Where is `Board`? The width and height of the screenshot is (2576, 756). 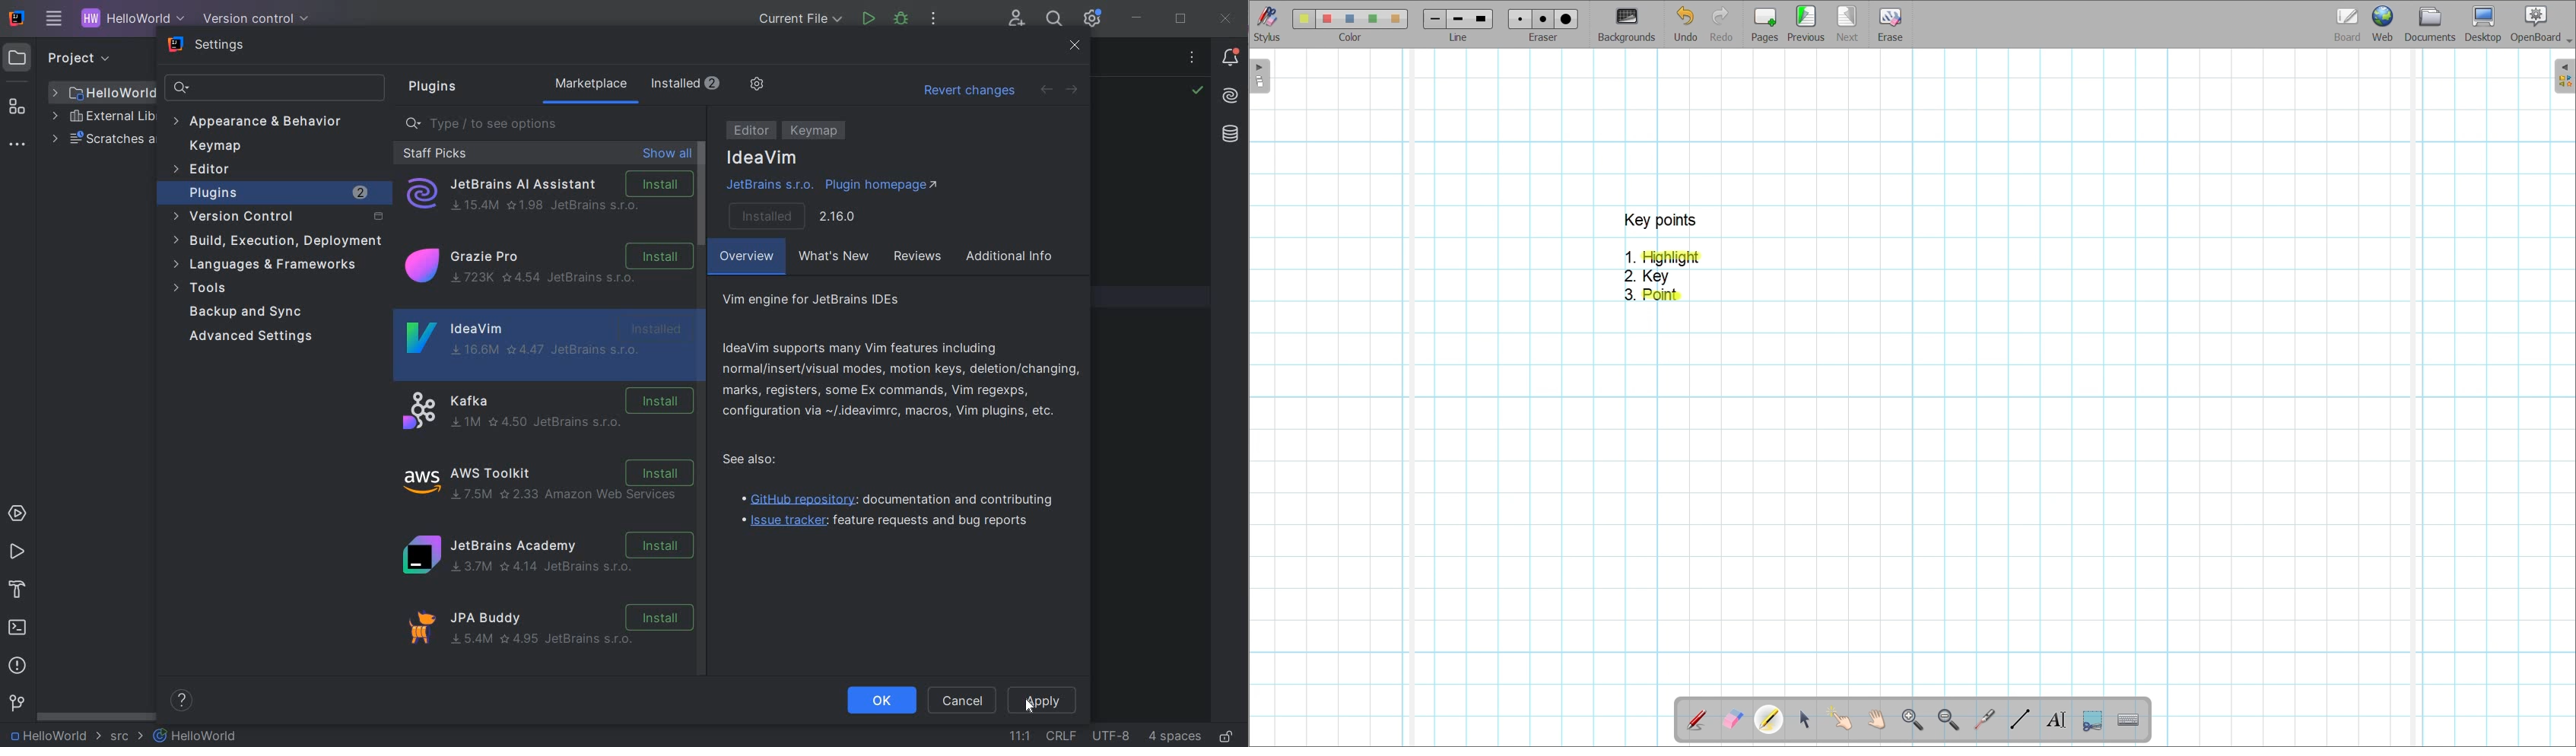 Board is located at coordinates (2348, 25).